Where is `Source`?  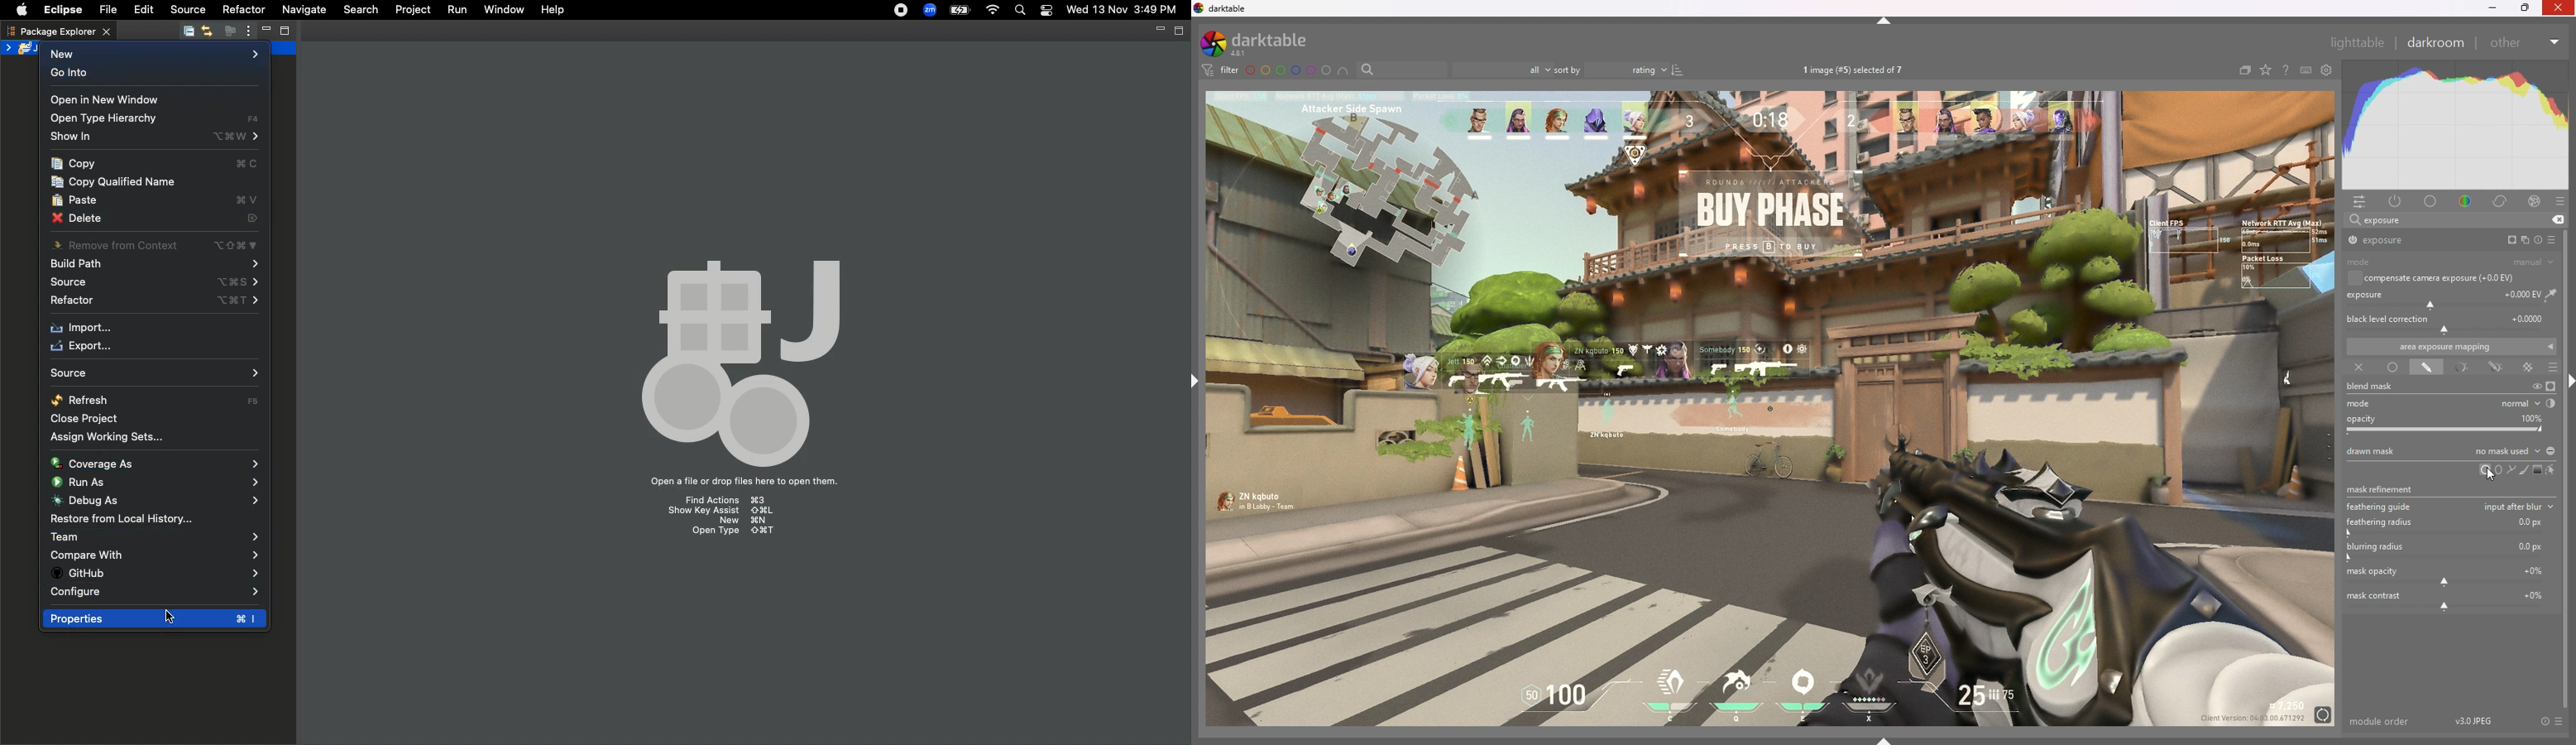 Source is located at coordinates (153, 281).